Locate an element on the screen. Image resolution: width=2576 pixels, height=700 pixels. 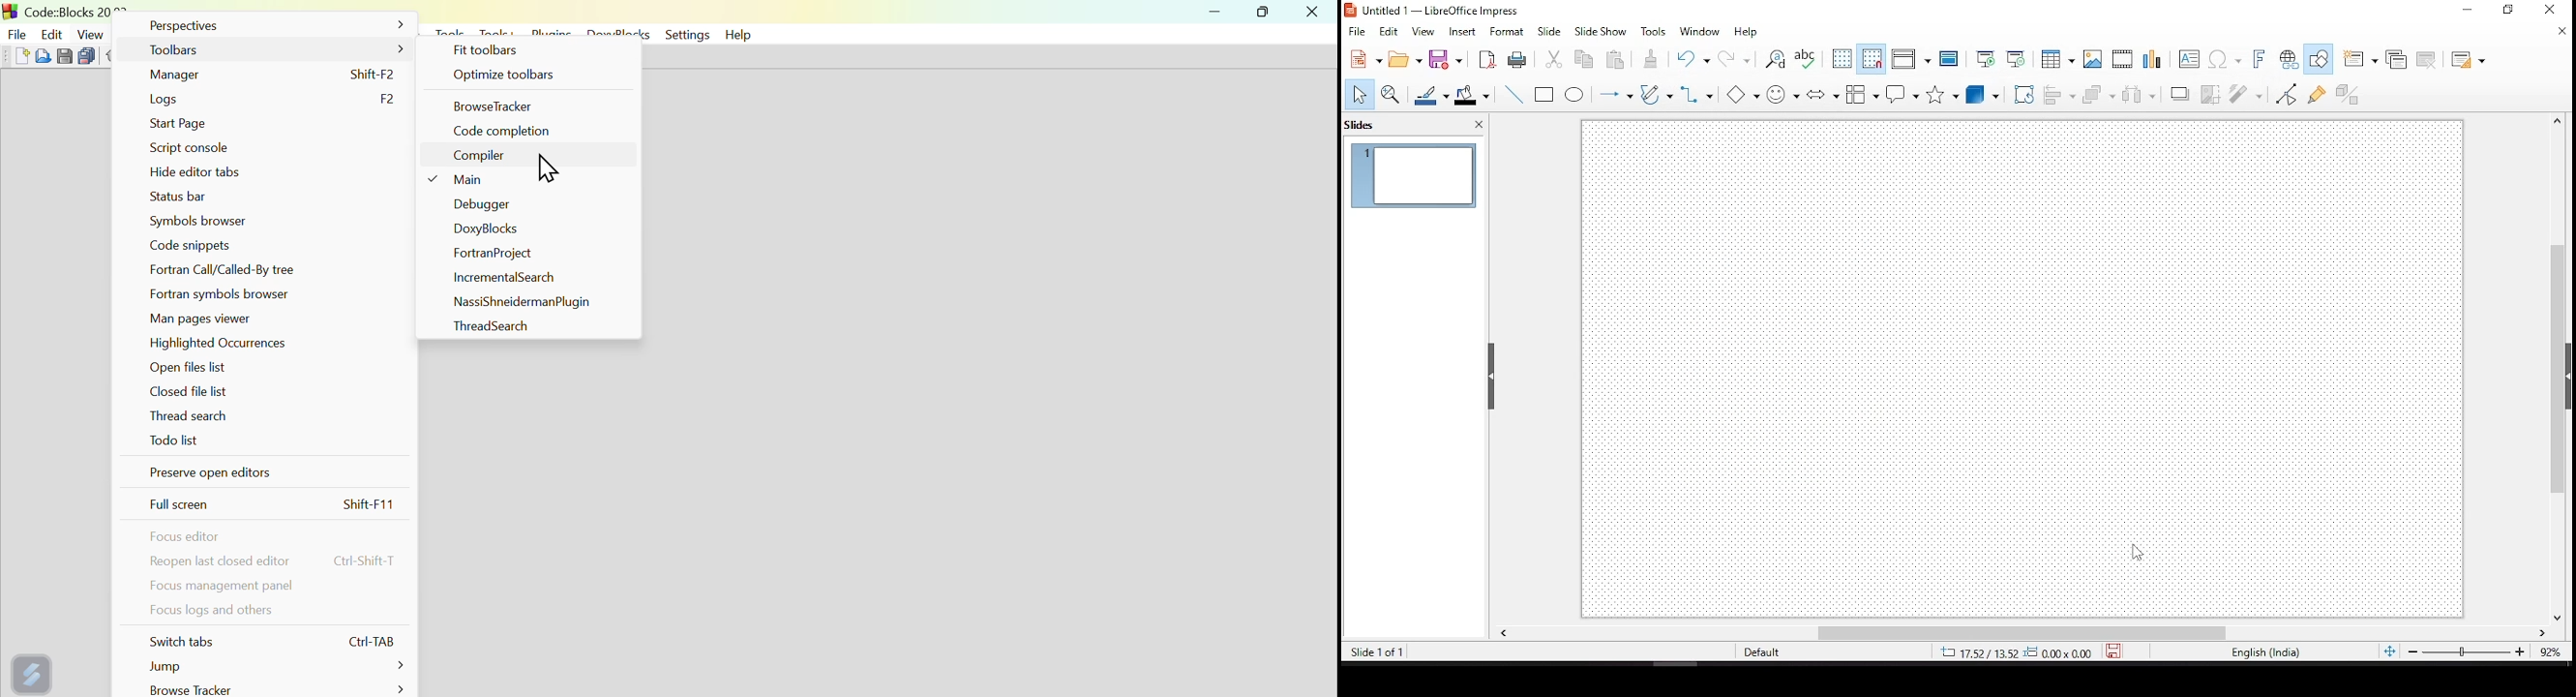
-1.32/-0.32 is located at coordinates (2011, 652).